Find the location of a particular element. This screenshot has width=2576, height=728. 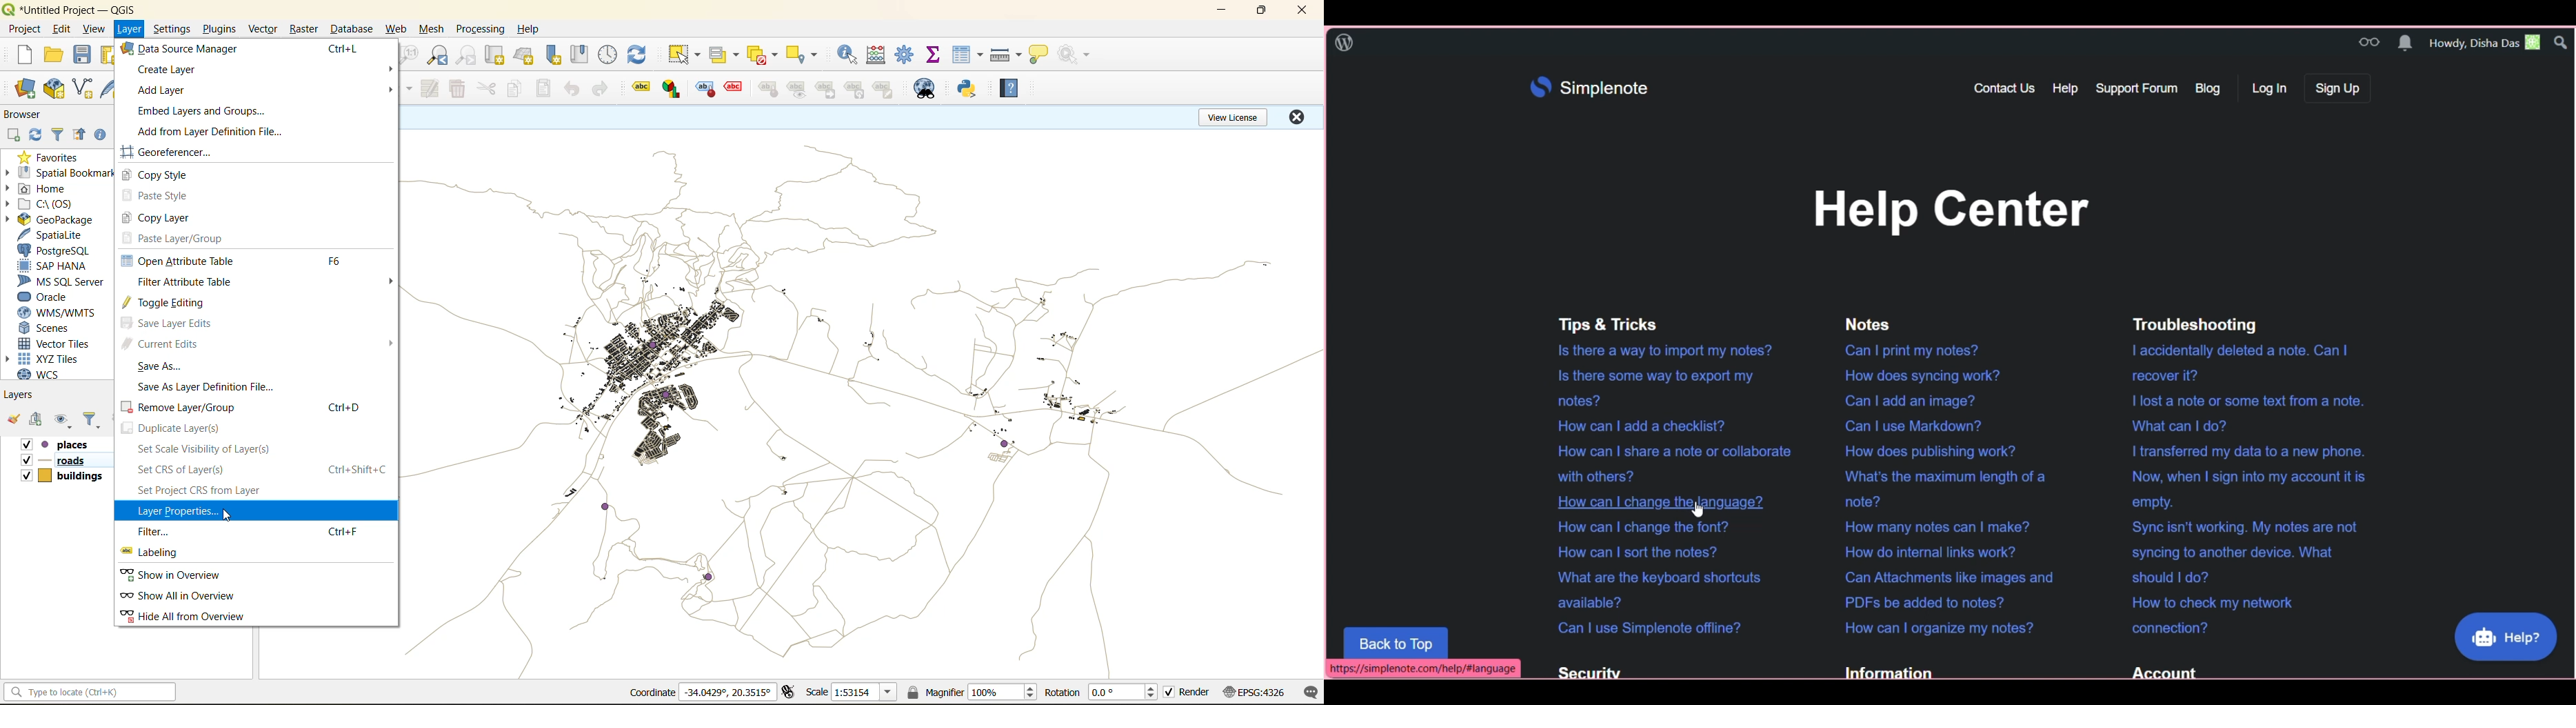

toggle editing is located at coordinates (175, 304).